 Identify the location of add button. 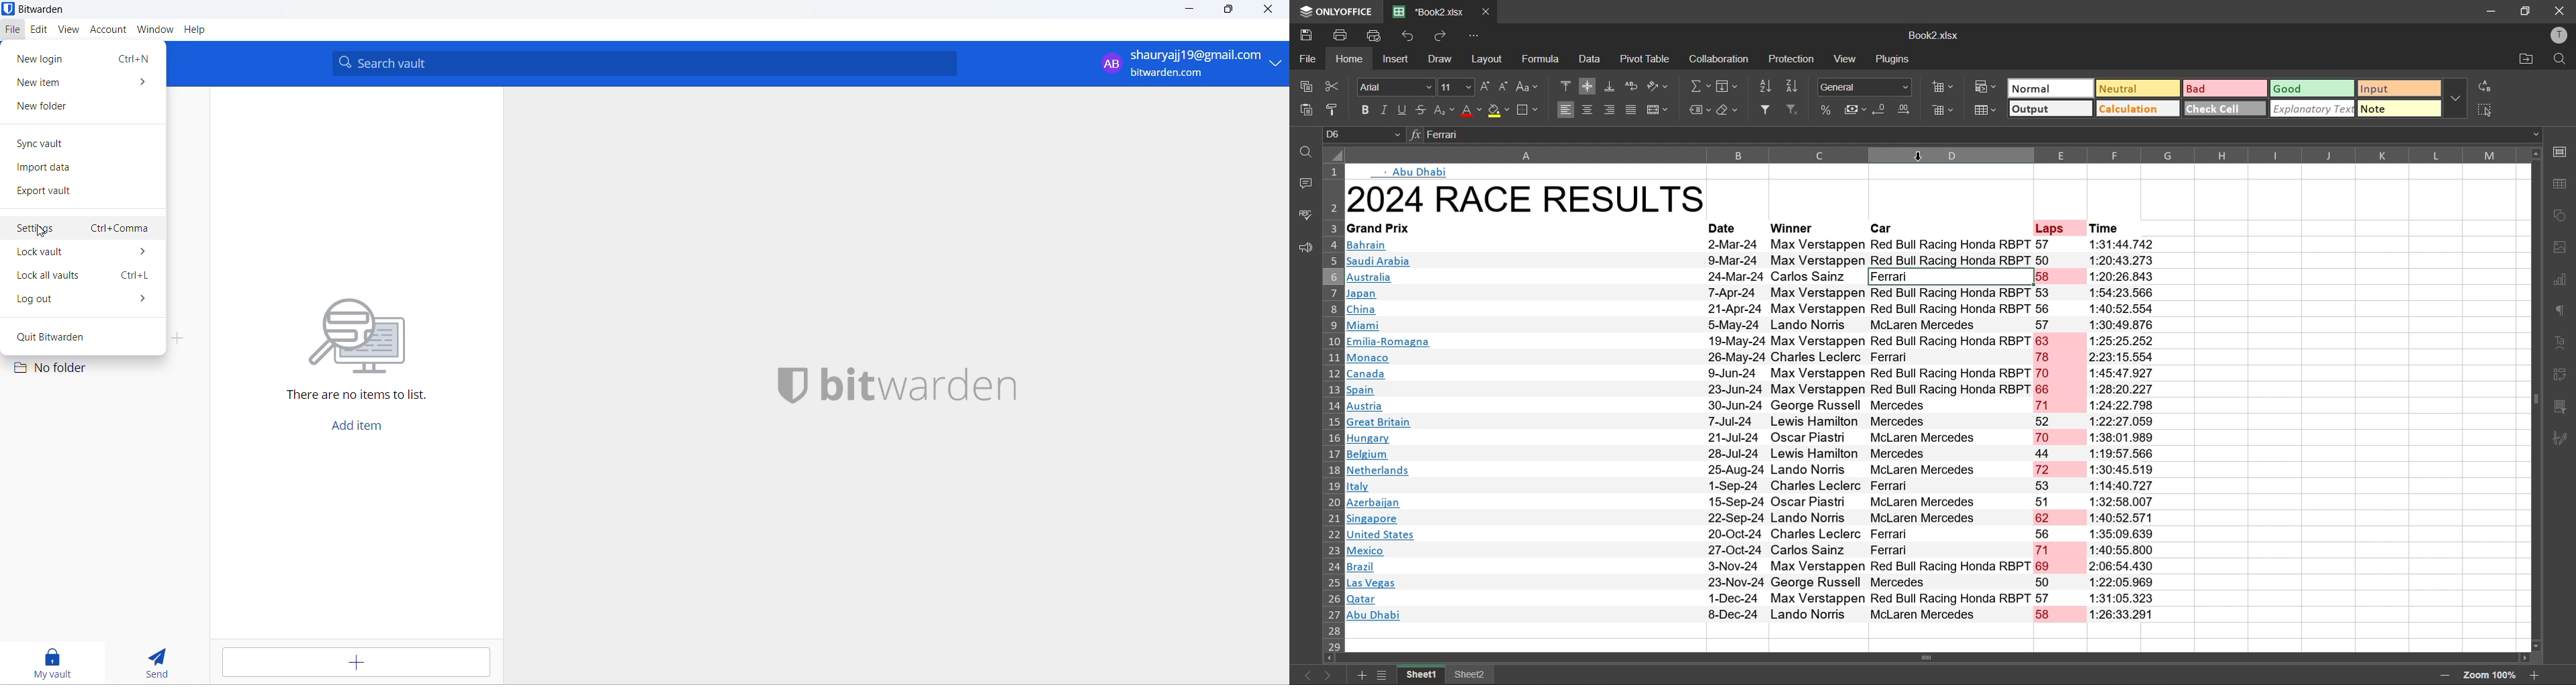
(357, 664).